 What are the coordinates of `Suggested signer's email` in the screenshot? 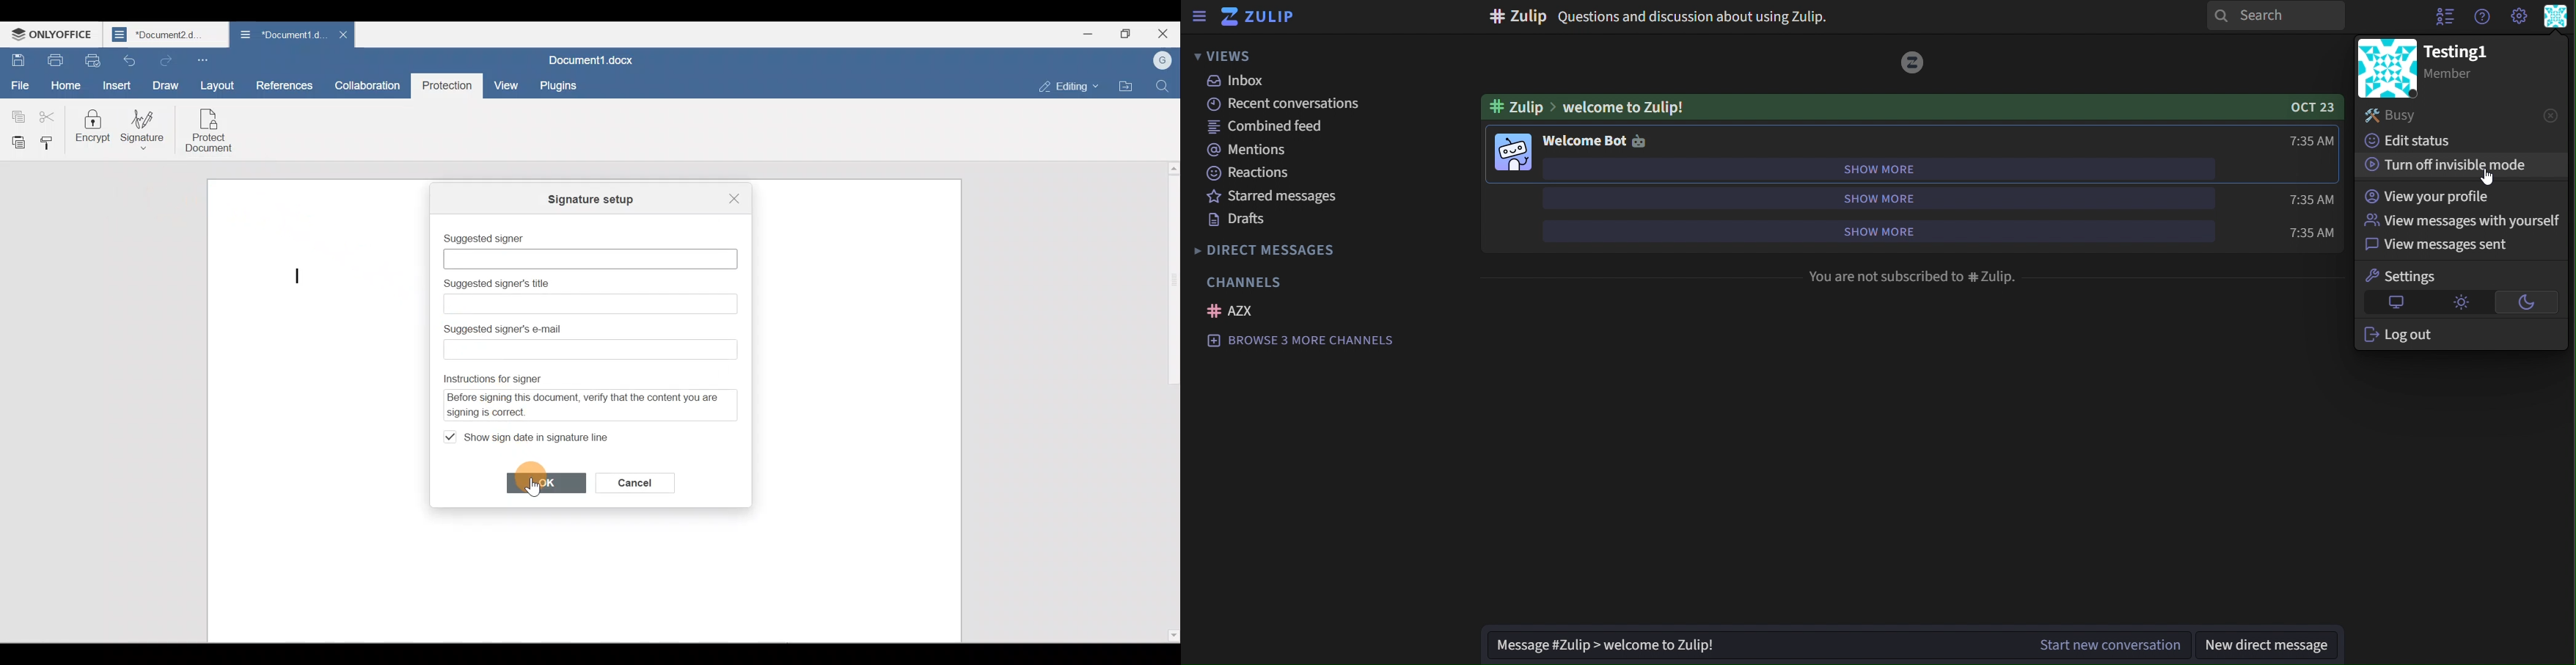 It's located at (511, 329).